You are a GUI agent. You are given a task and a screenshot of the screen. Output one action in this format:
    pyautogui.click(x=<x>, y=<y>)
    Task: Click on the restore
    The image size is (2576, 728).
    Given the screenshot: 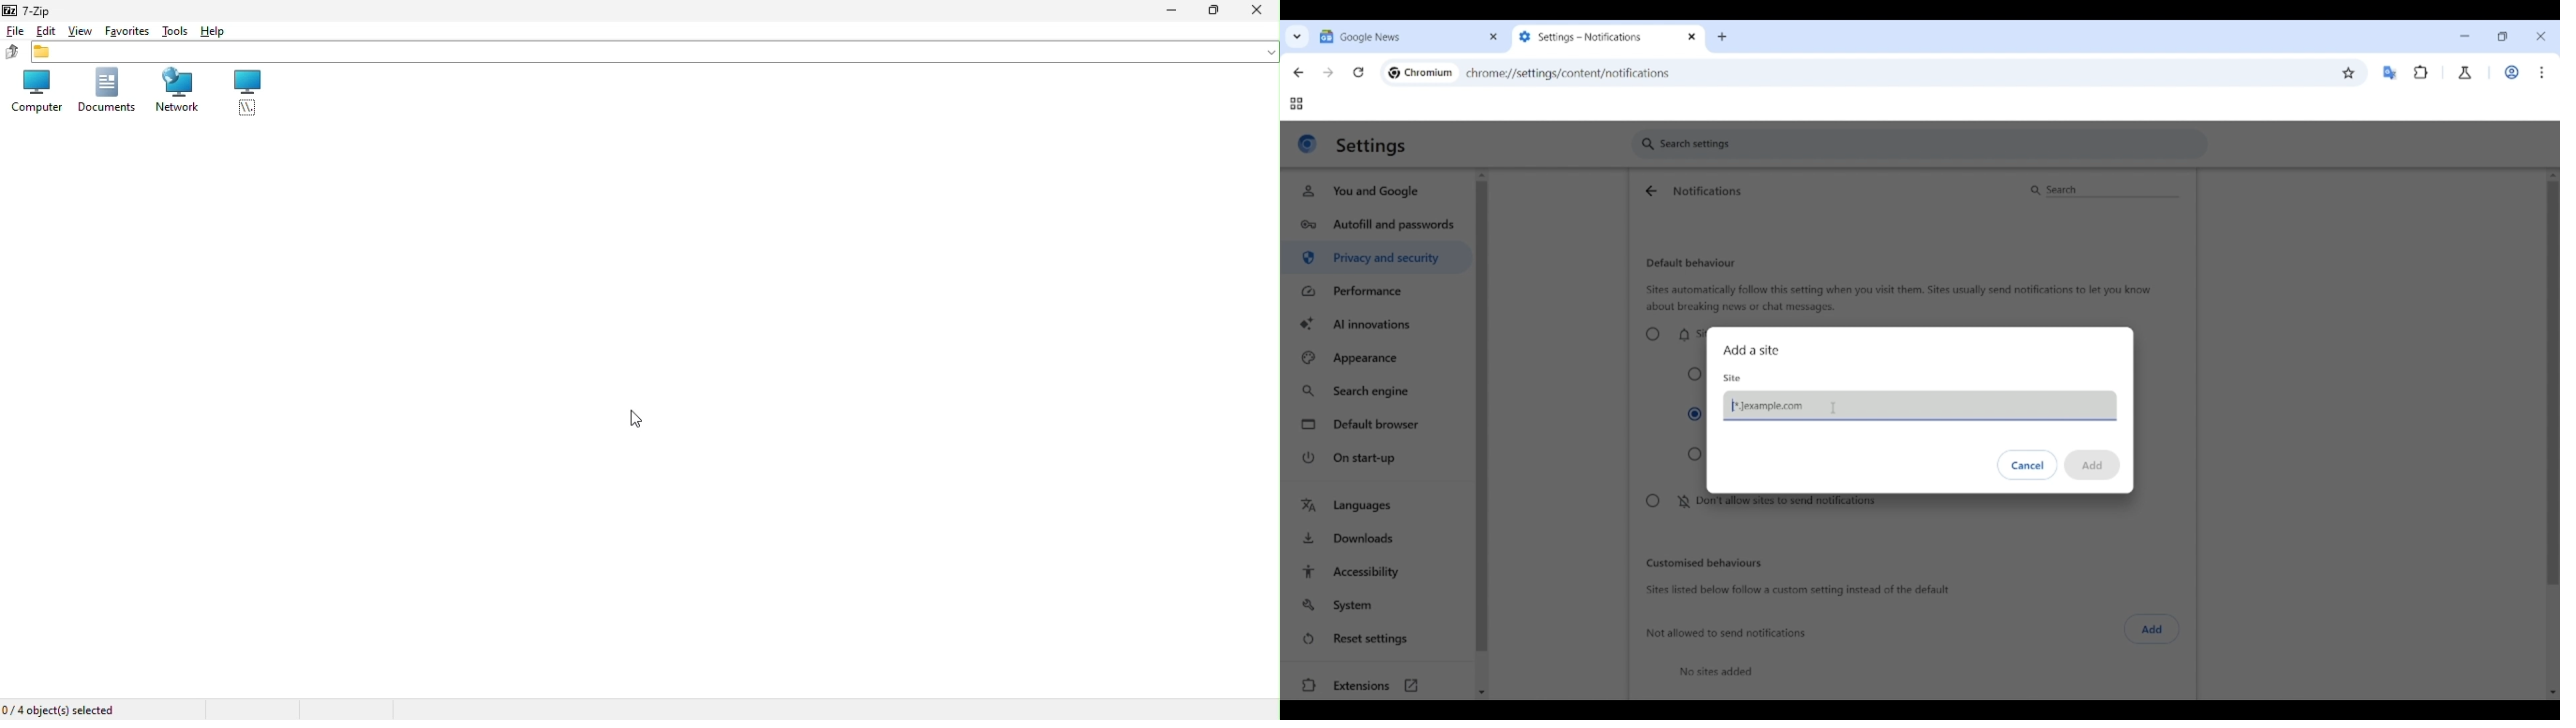 What is the action you would take?
    pyautogui.click(x=1218, y=11)
    